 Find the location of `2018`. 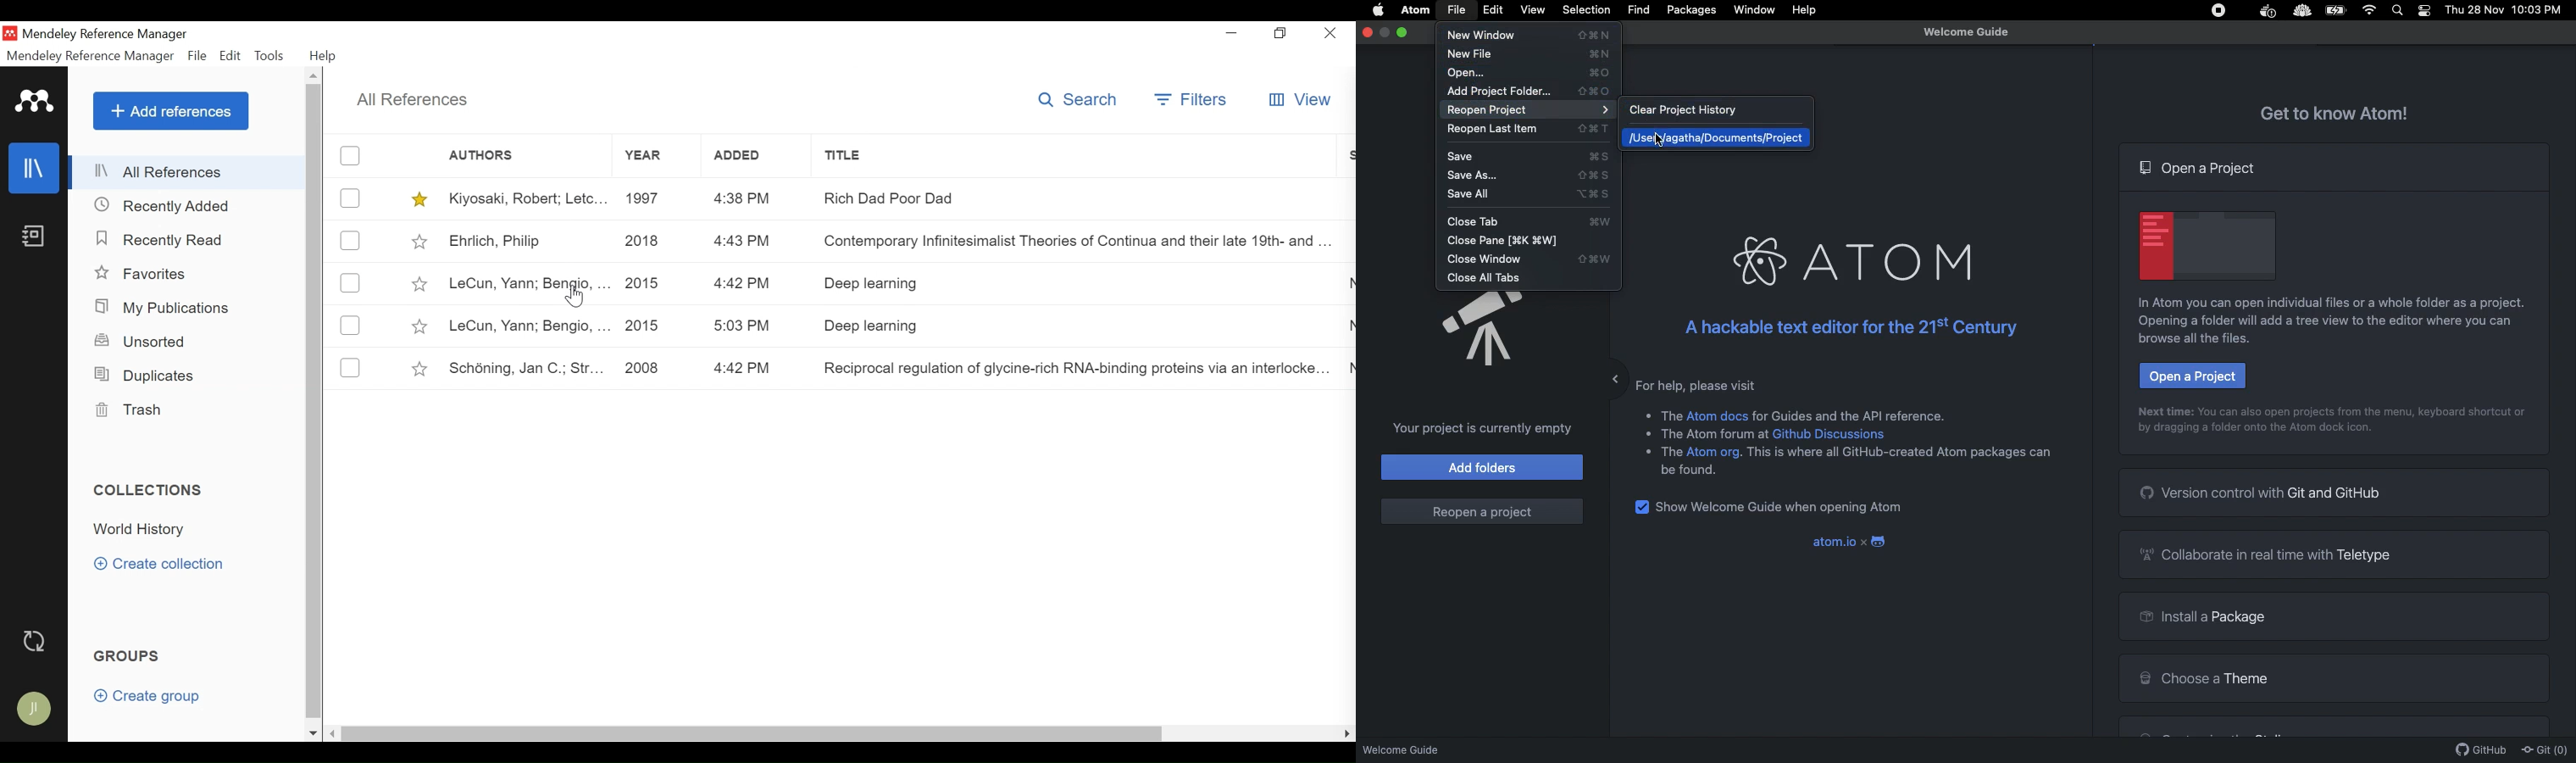

2018 is located at coordinates (643, 242).